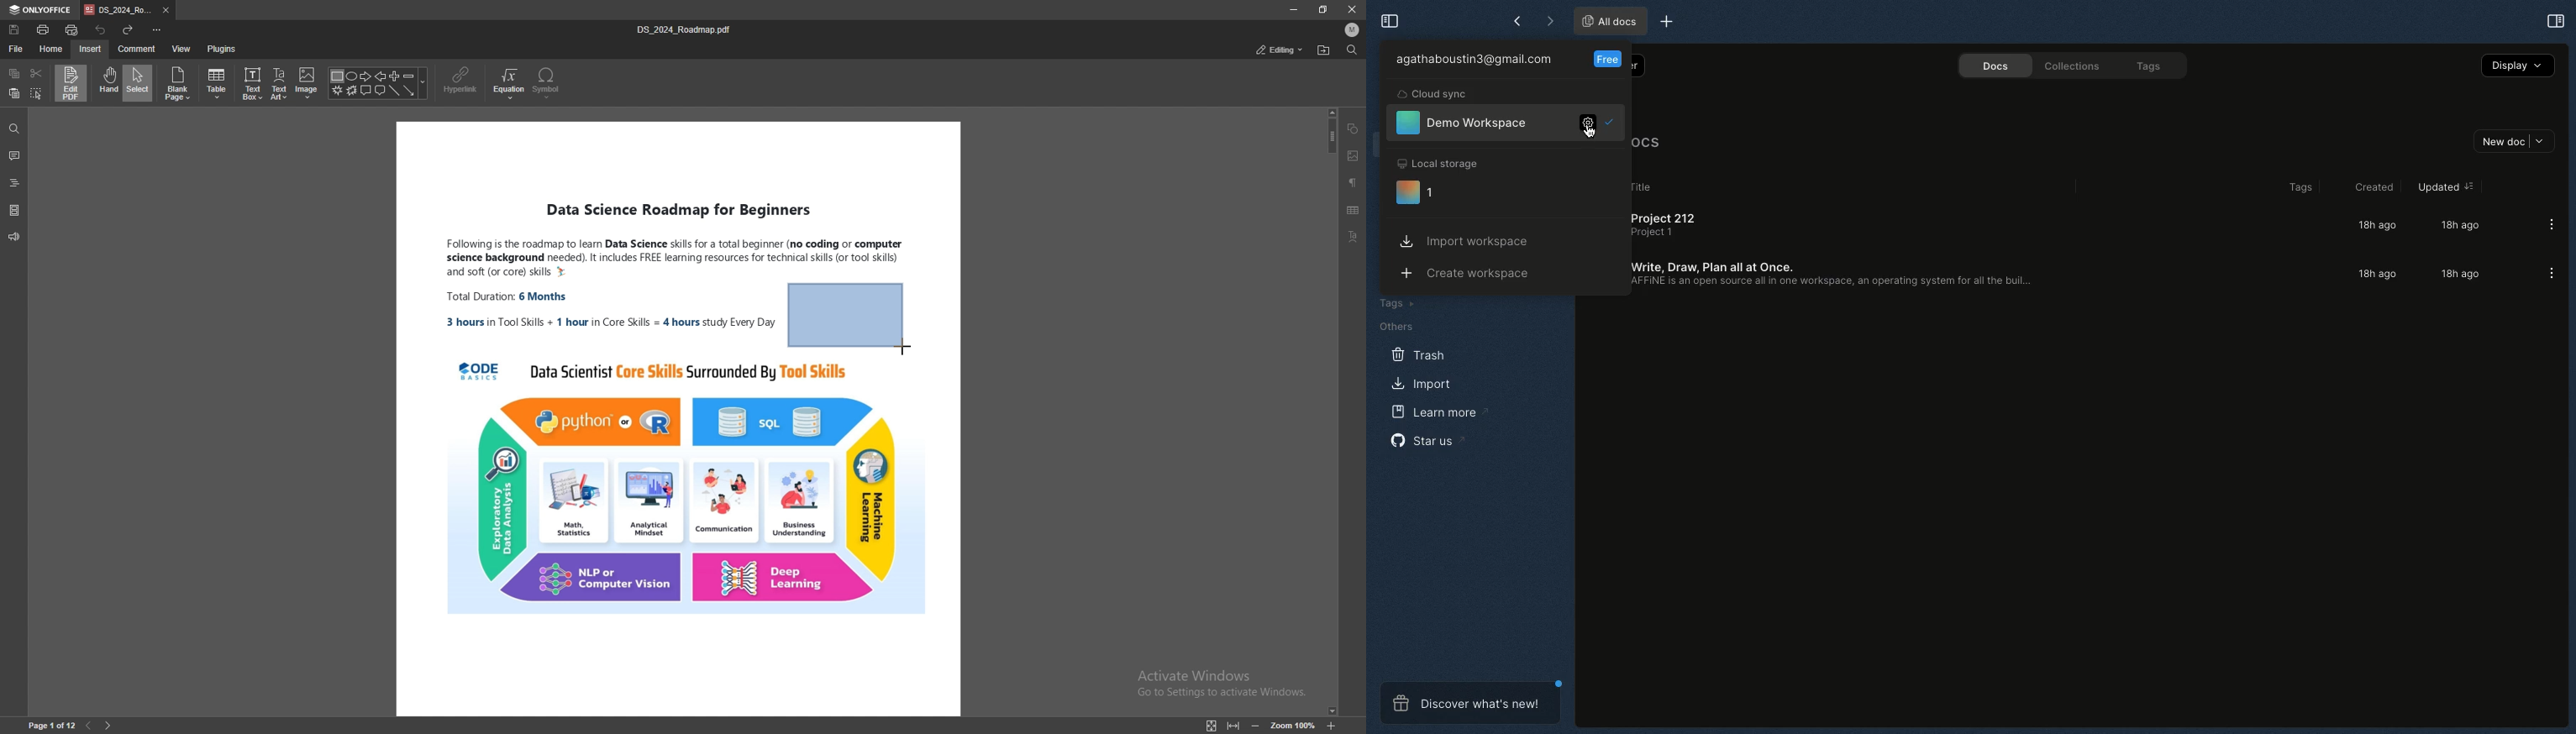 This screenshot has width=2576, height=756. I want to click on table, so click(218, 84).